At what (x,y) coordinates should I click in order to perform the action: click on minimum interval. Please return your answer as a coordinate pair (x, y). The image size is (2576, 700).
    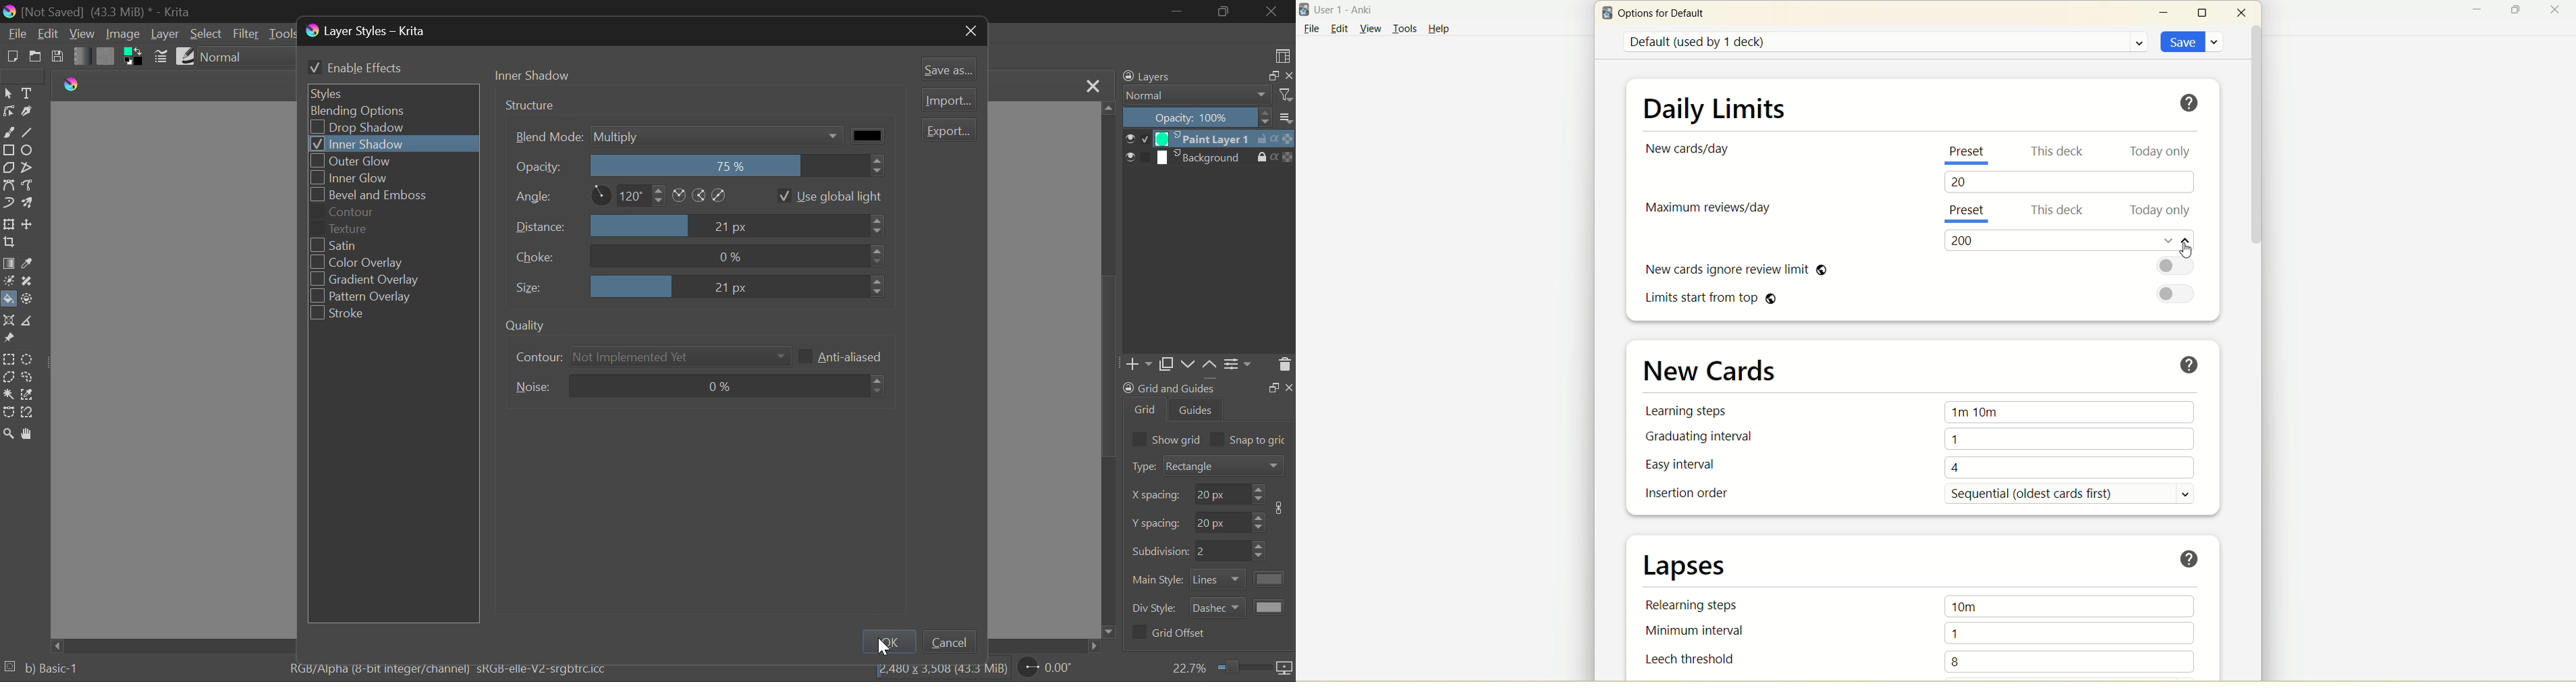
    Looking at the image, I should click on (1690, 631).